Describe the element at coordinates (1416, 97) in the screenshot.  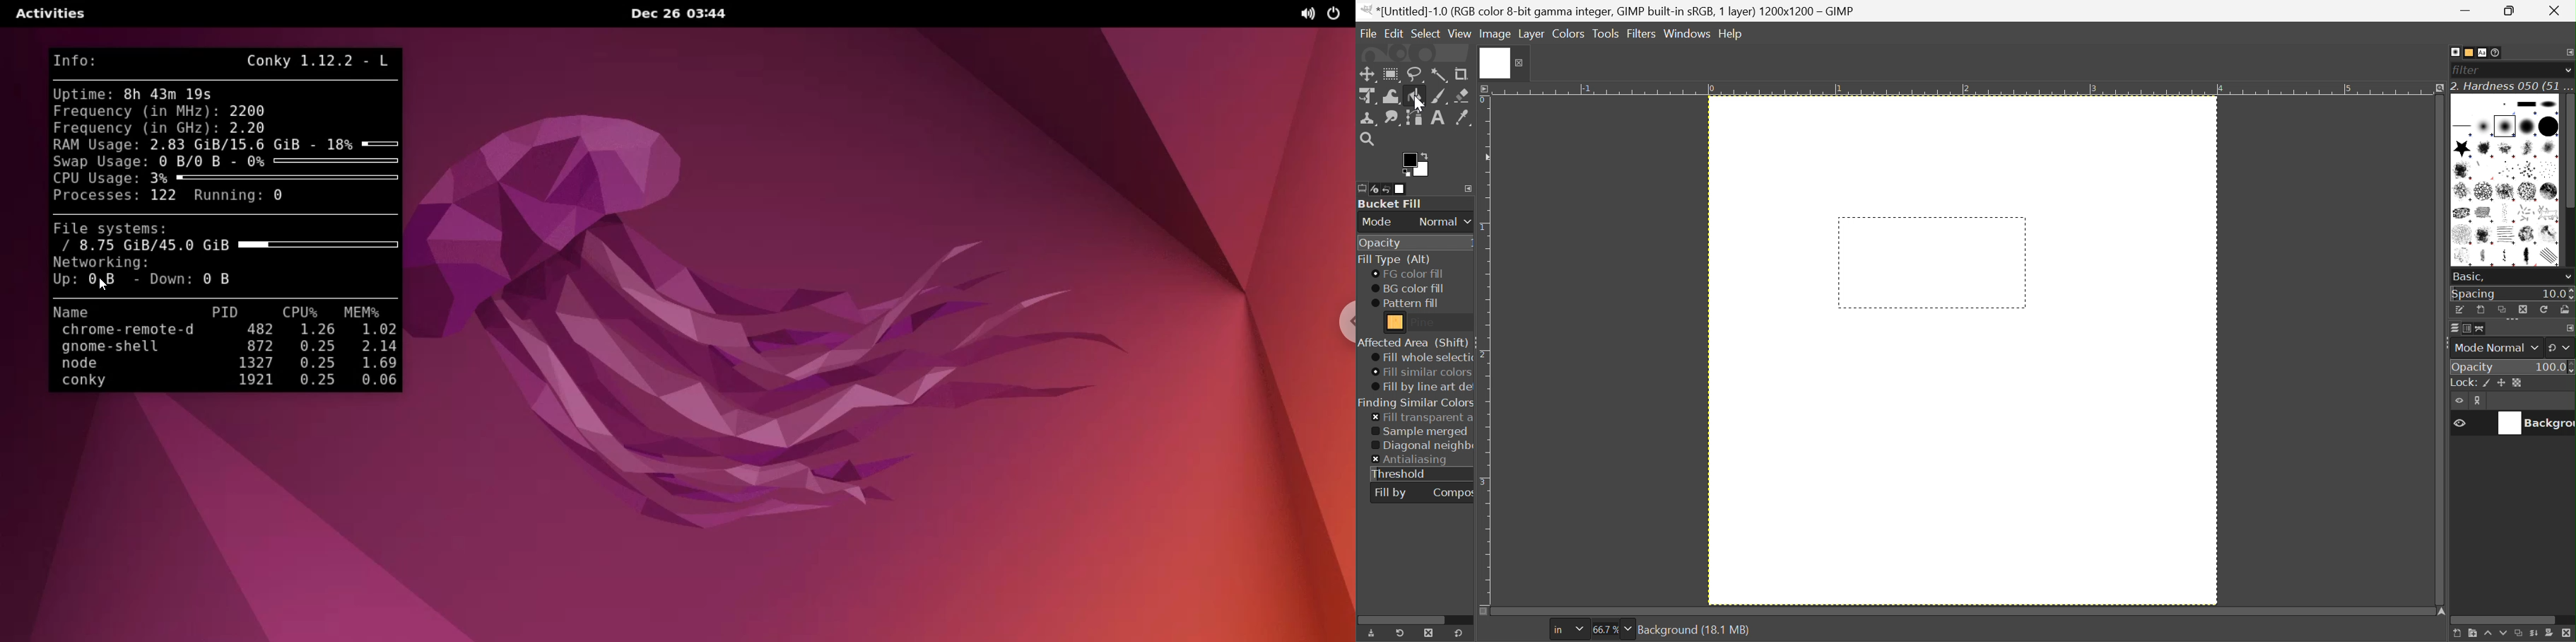
I see `Bucket Fill Tool` at that location.